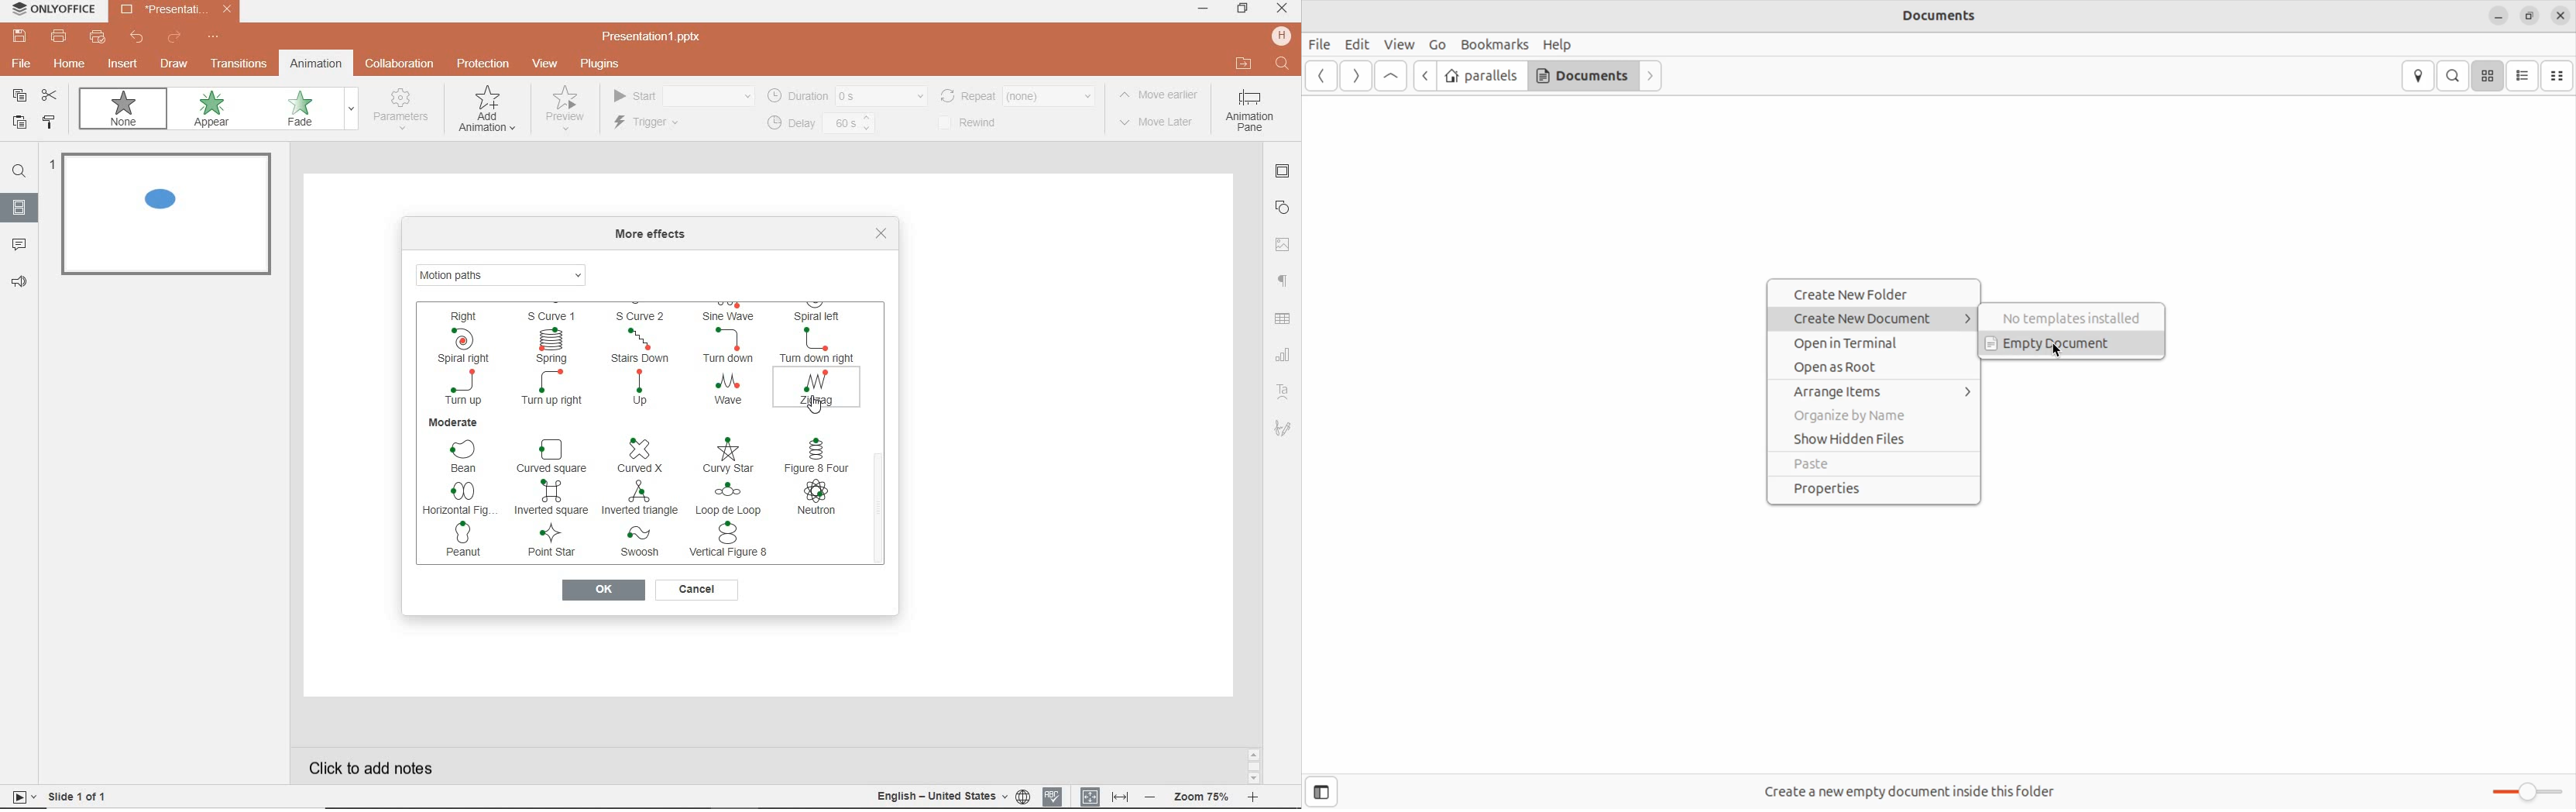 The width and height of the screenshot is (2576, 812). What do you see at coordinates (657, 37) in the screenshot?
I see `file name` at bounding box center [657, 37].